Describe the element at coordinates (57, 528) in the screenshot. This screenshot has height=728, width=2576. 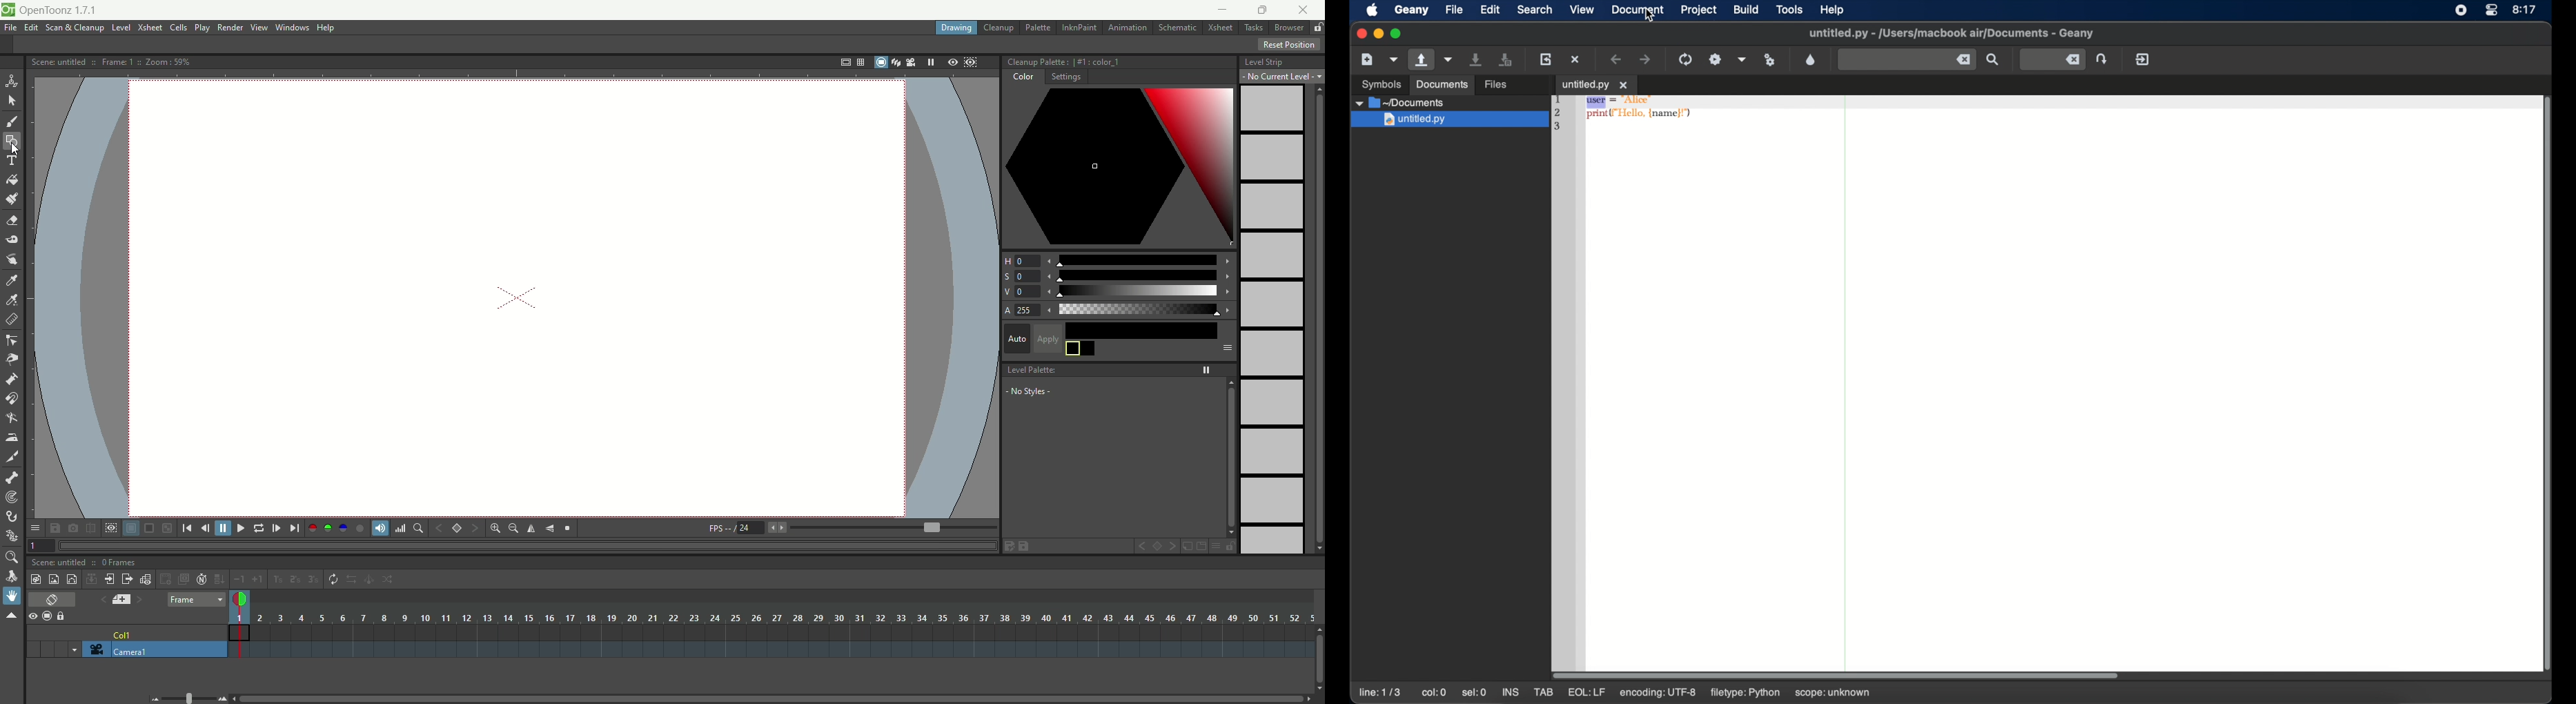
I see `save image` at that location.